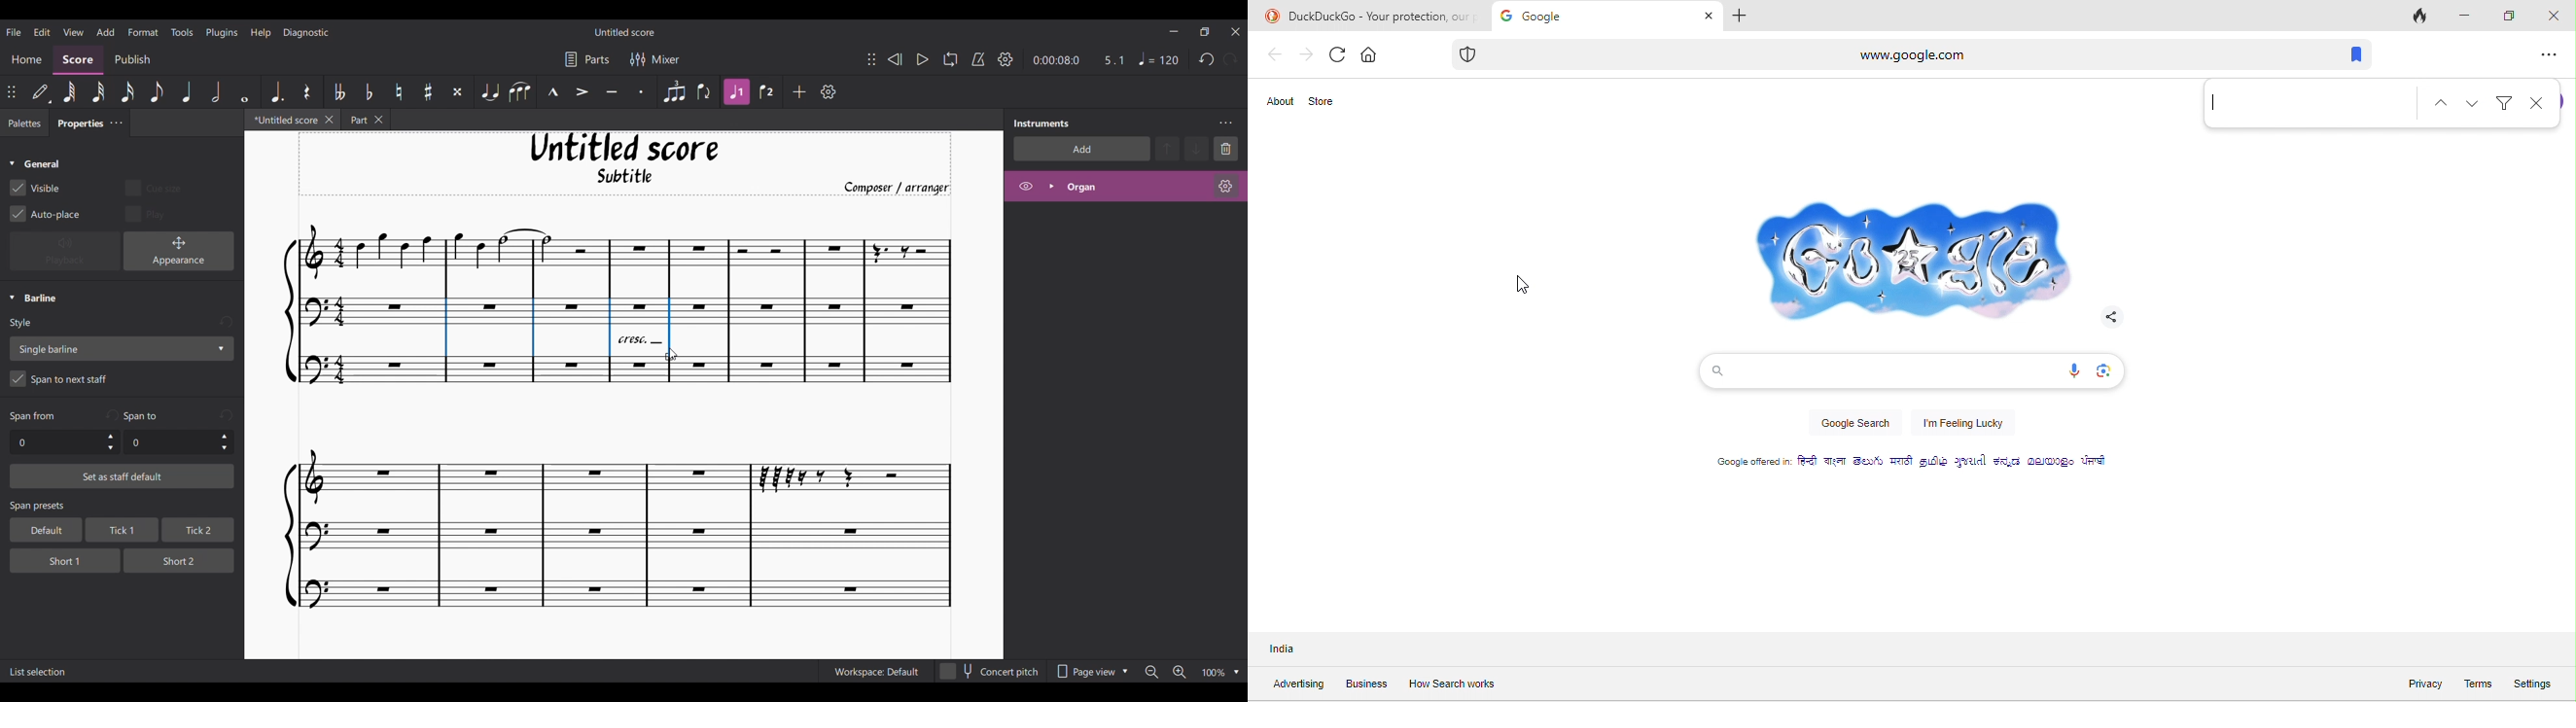  I want to click on Half note, so click(217, 91).